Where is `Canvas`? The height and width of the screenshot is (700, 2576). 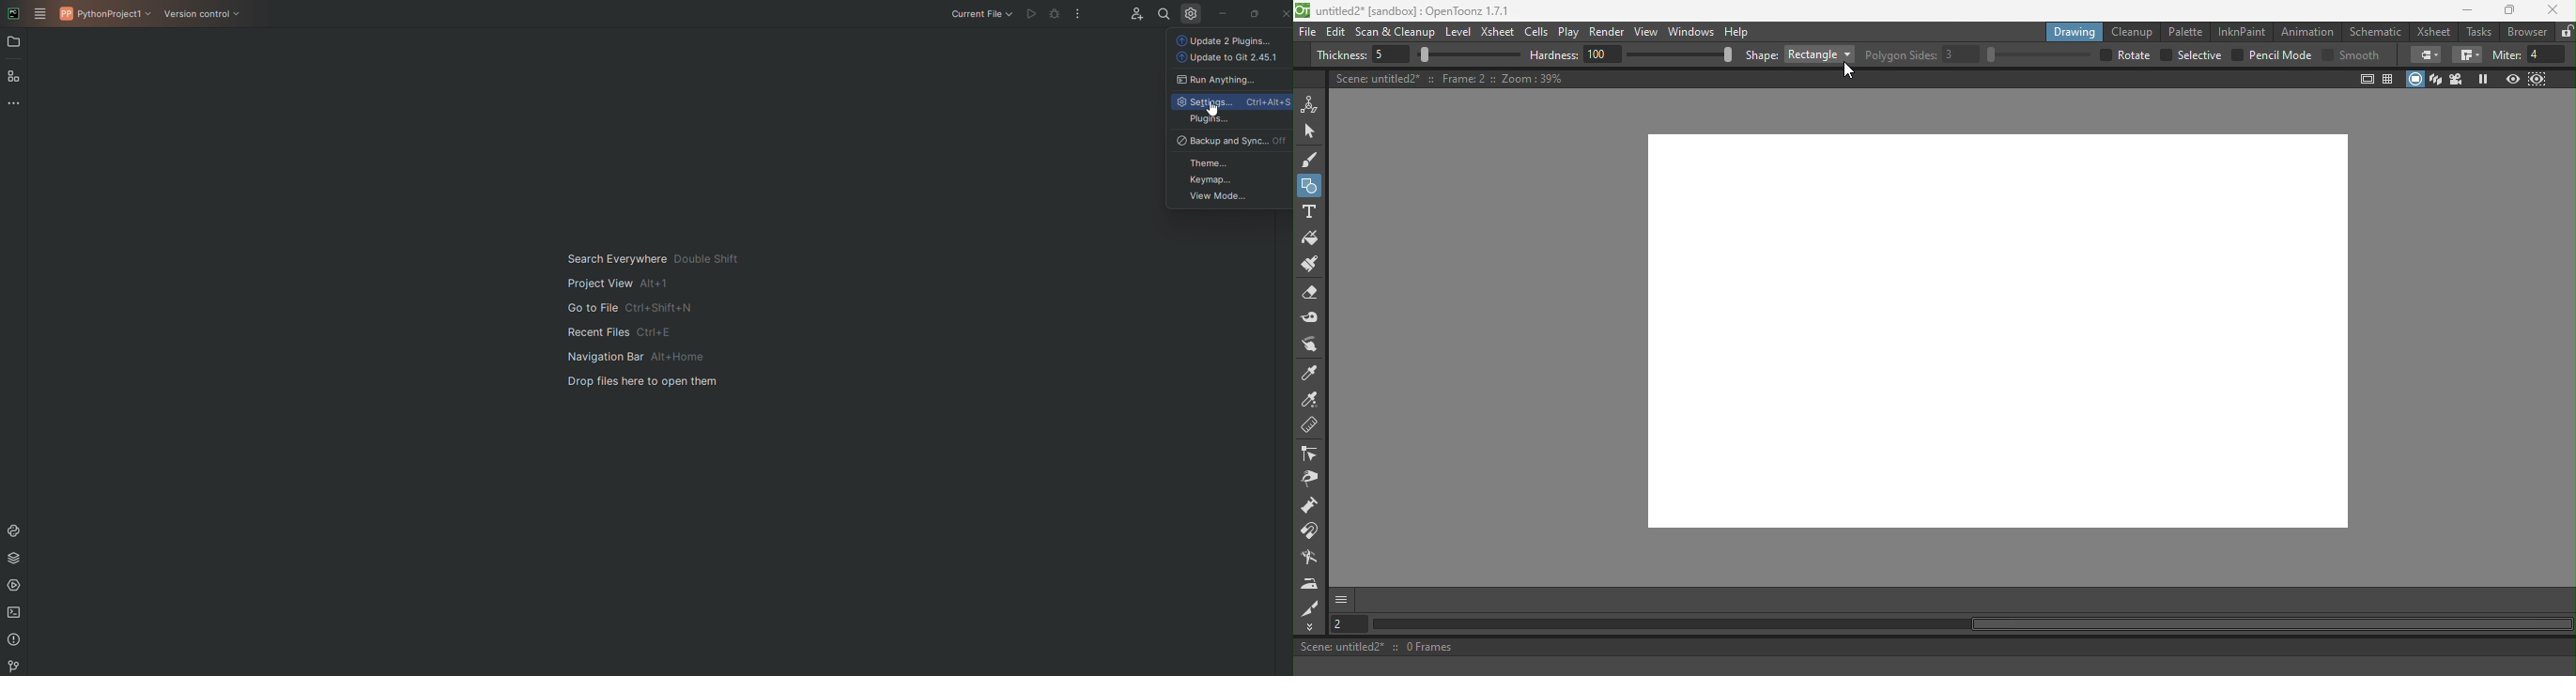 Canvas is located at coordinates (1980, 326).